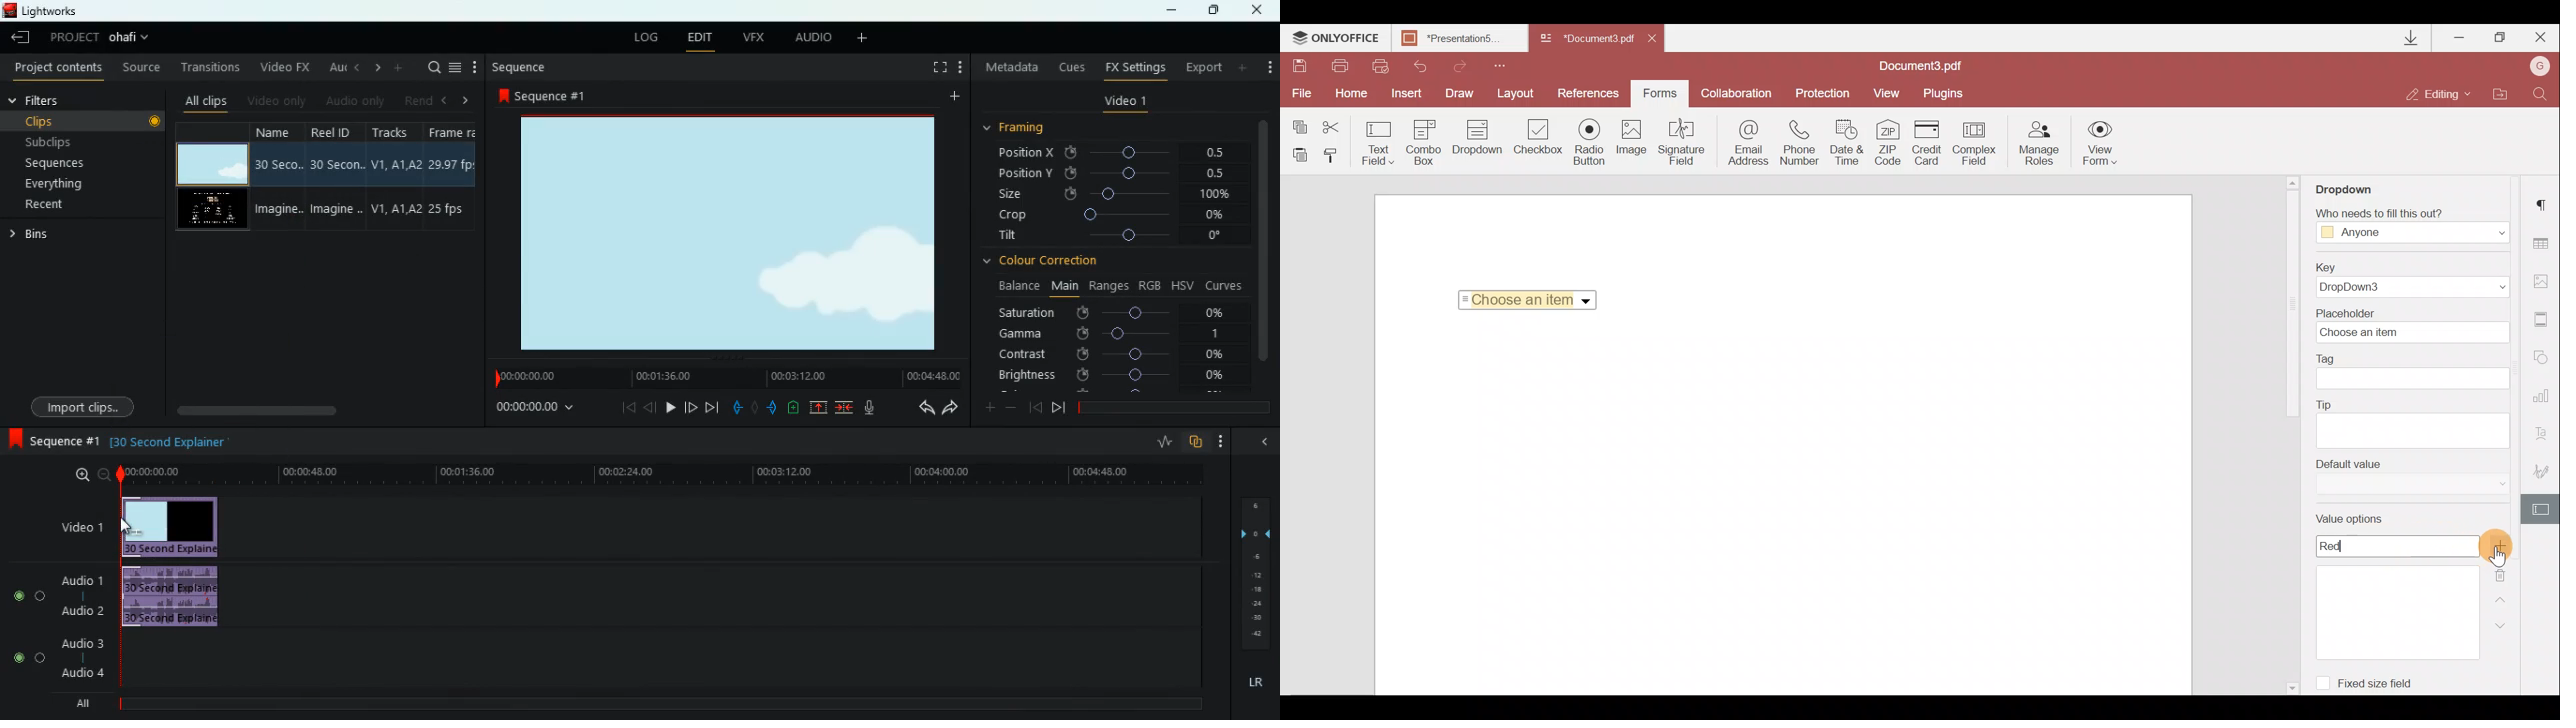 The height and width of the screenshot is (728, 2576). I want to click on transitions, so click(207, 66).